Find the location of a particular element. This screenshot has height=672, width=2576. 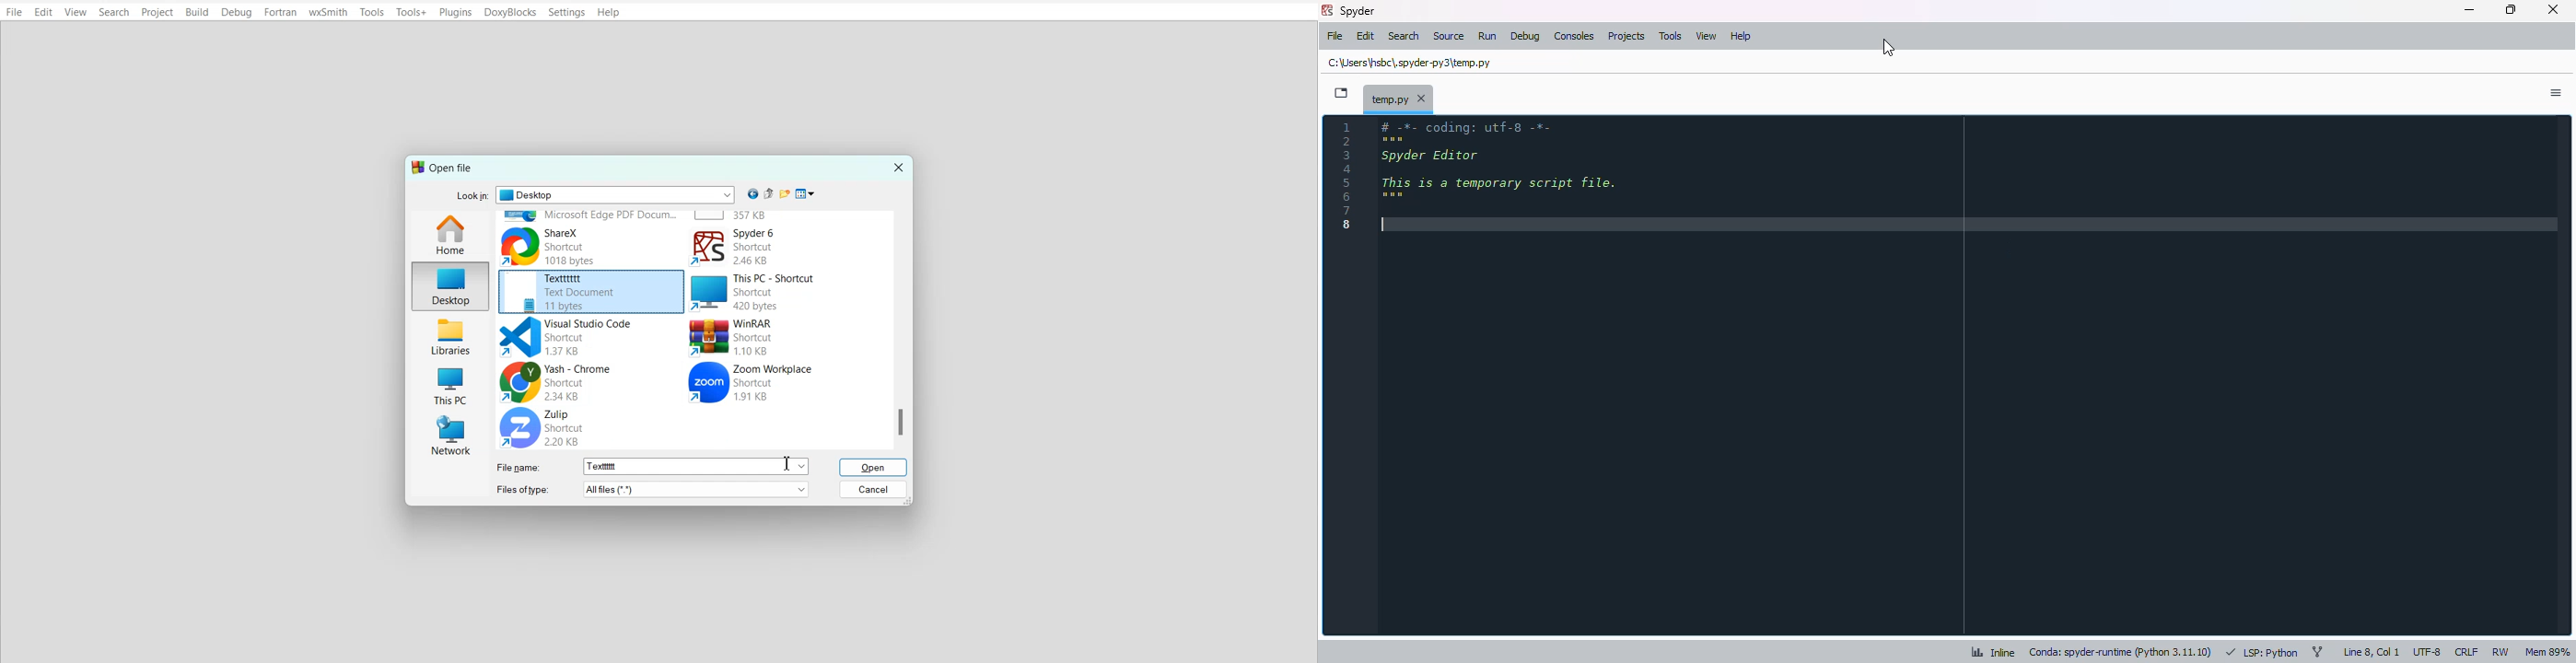

View is located at coordinates (76, 12).